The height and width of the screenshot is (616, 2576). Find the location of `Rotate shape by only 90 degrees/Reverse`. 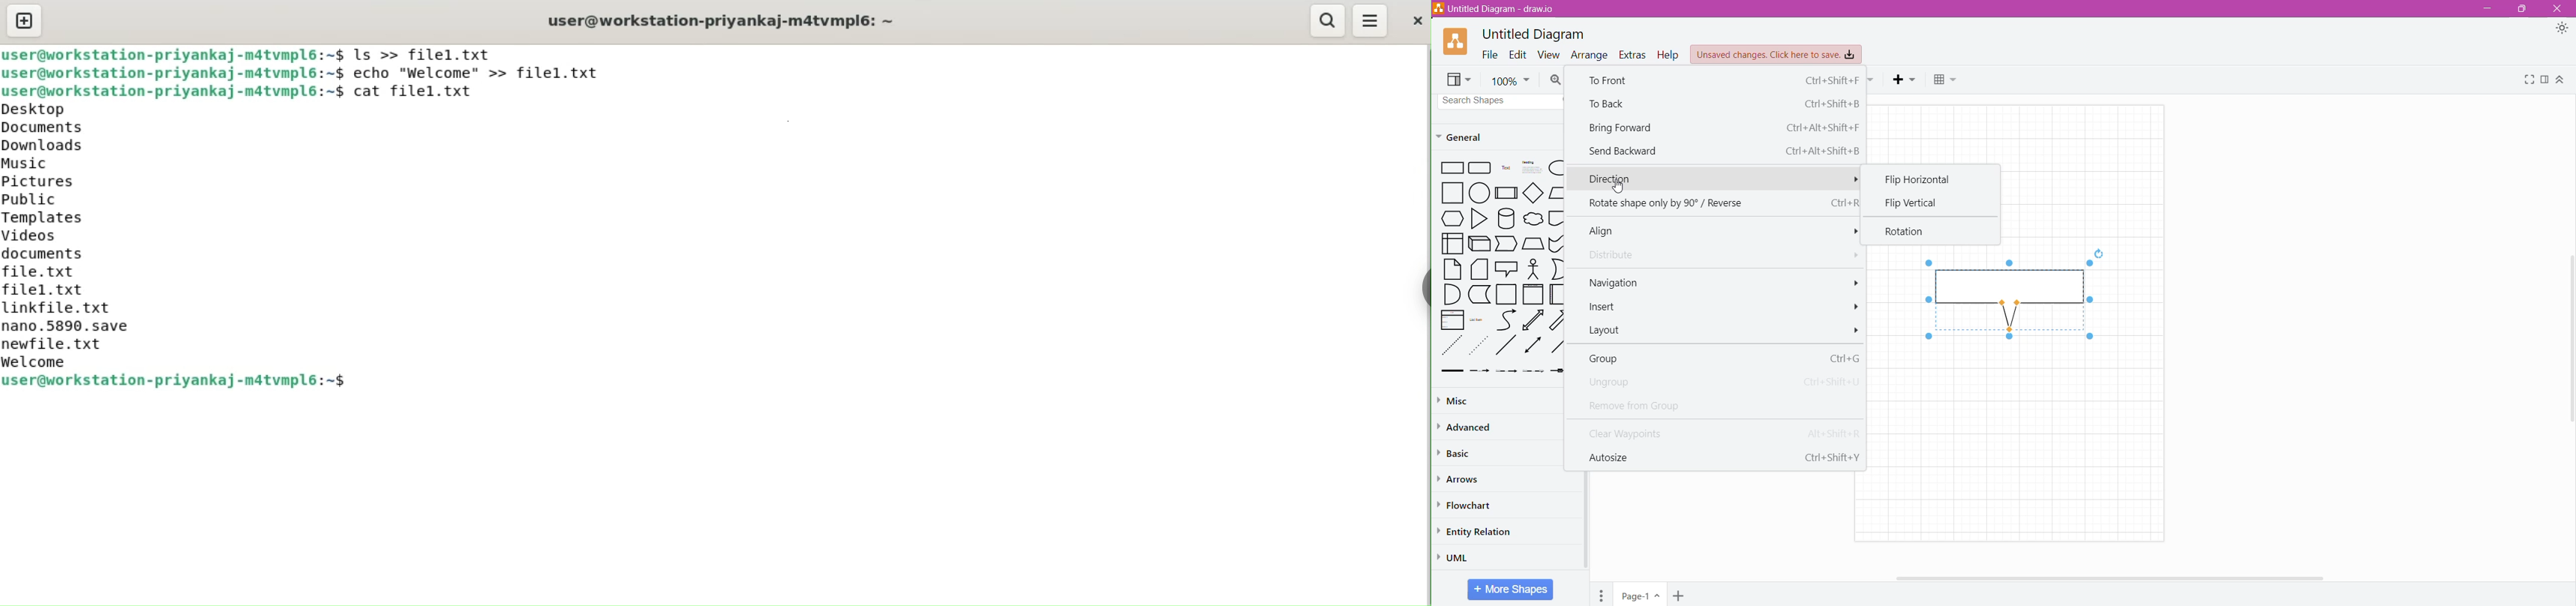

Rotate shape by only 90 degrees/Reverse is located at coordinates (1720, 203).